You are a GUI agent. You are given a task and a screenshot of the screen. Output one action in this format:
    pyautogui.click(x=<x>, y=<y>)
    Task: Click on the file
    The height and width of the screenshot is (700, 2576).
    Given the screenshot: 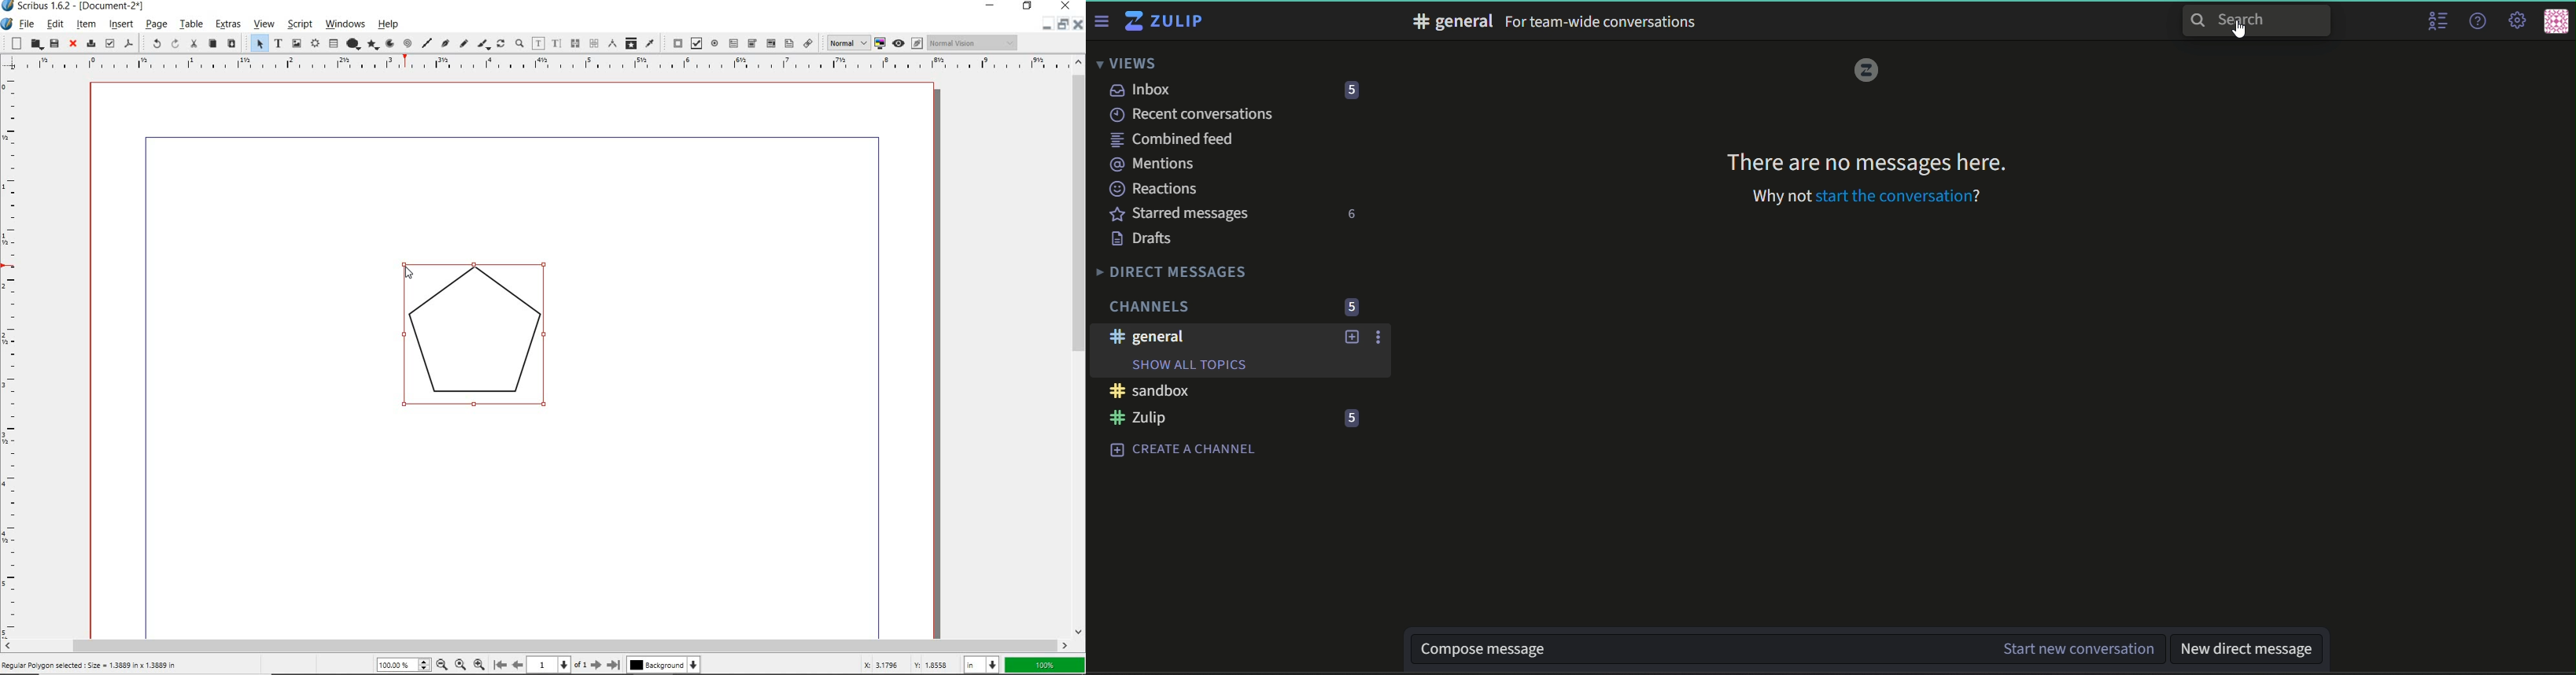 What is the action you would take?
    pyautogui.click(x=27, y=24)
    